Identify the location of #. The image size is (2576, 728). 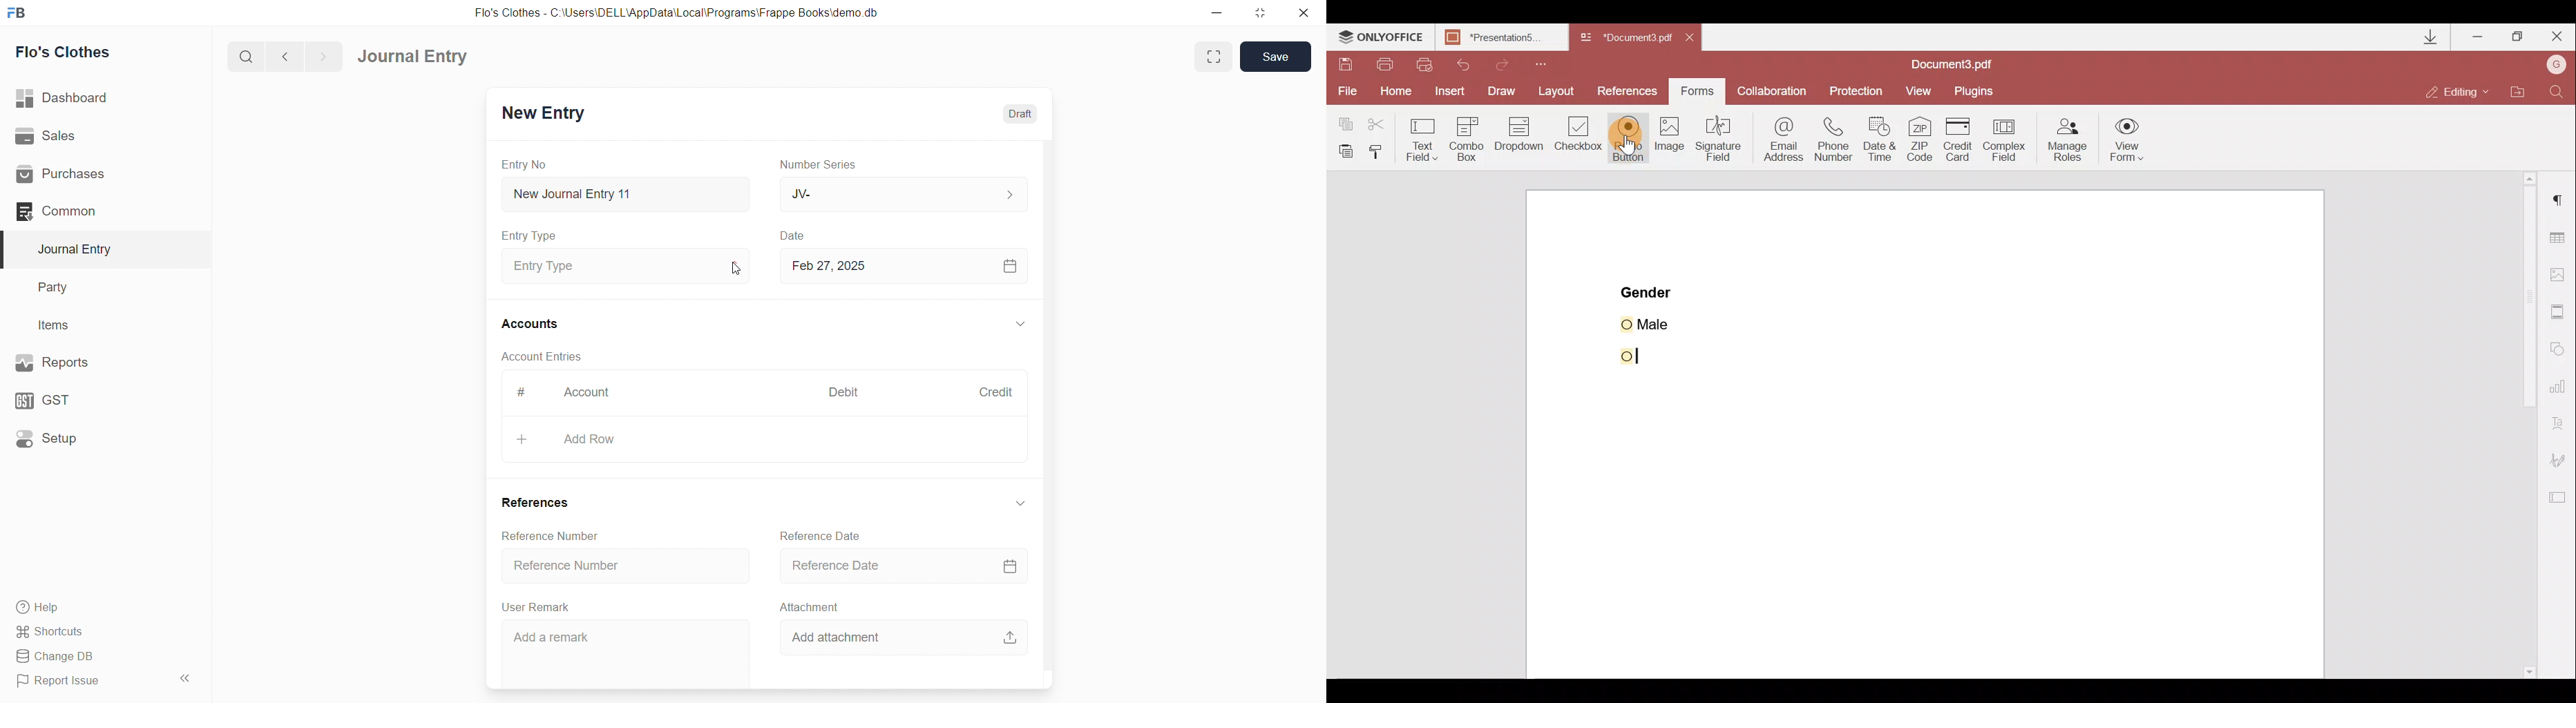
(521, 392).